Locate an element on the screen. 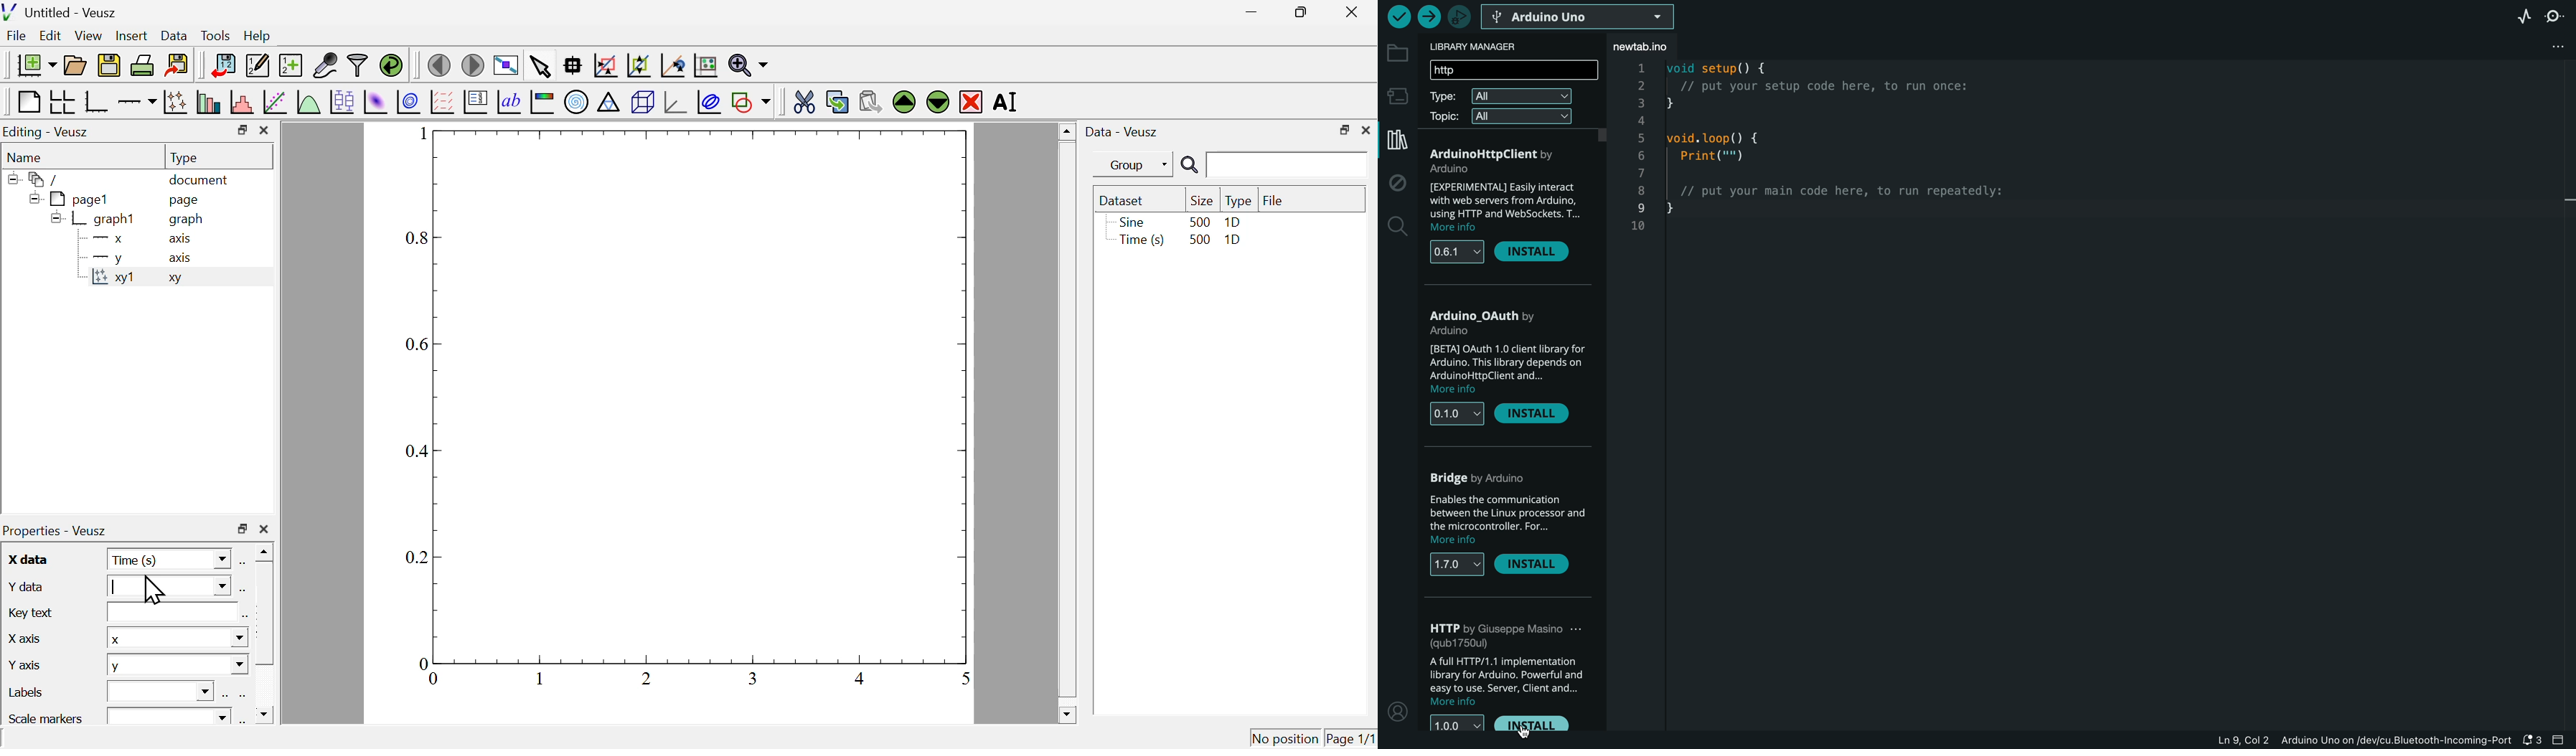 The width and height of the screenshot is (2576, 756). file information is located at coordinates (2347, 739).